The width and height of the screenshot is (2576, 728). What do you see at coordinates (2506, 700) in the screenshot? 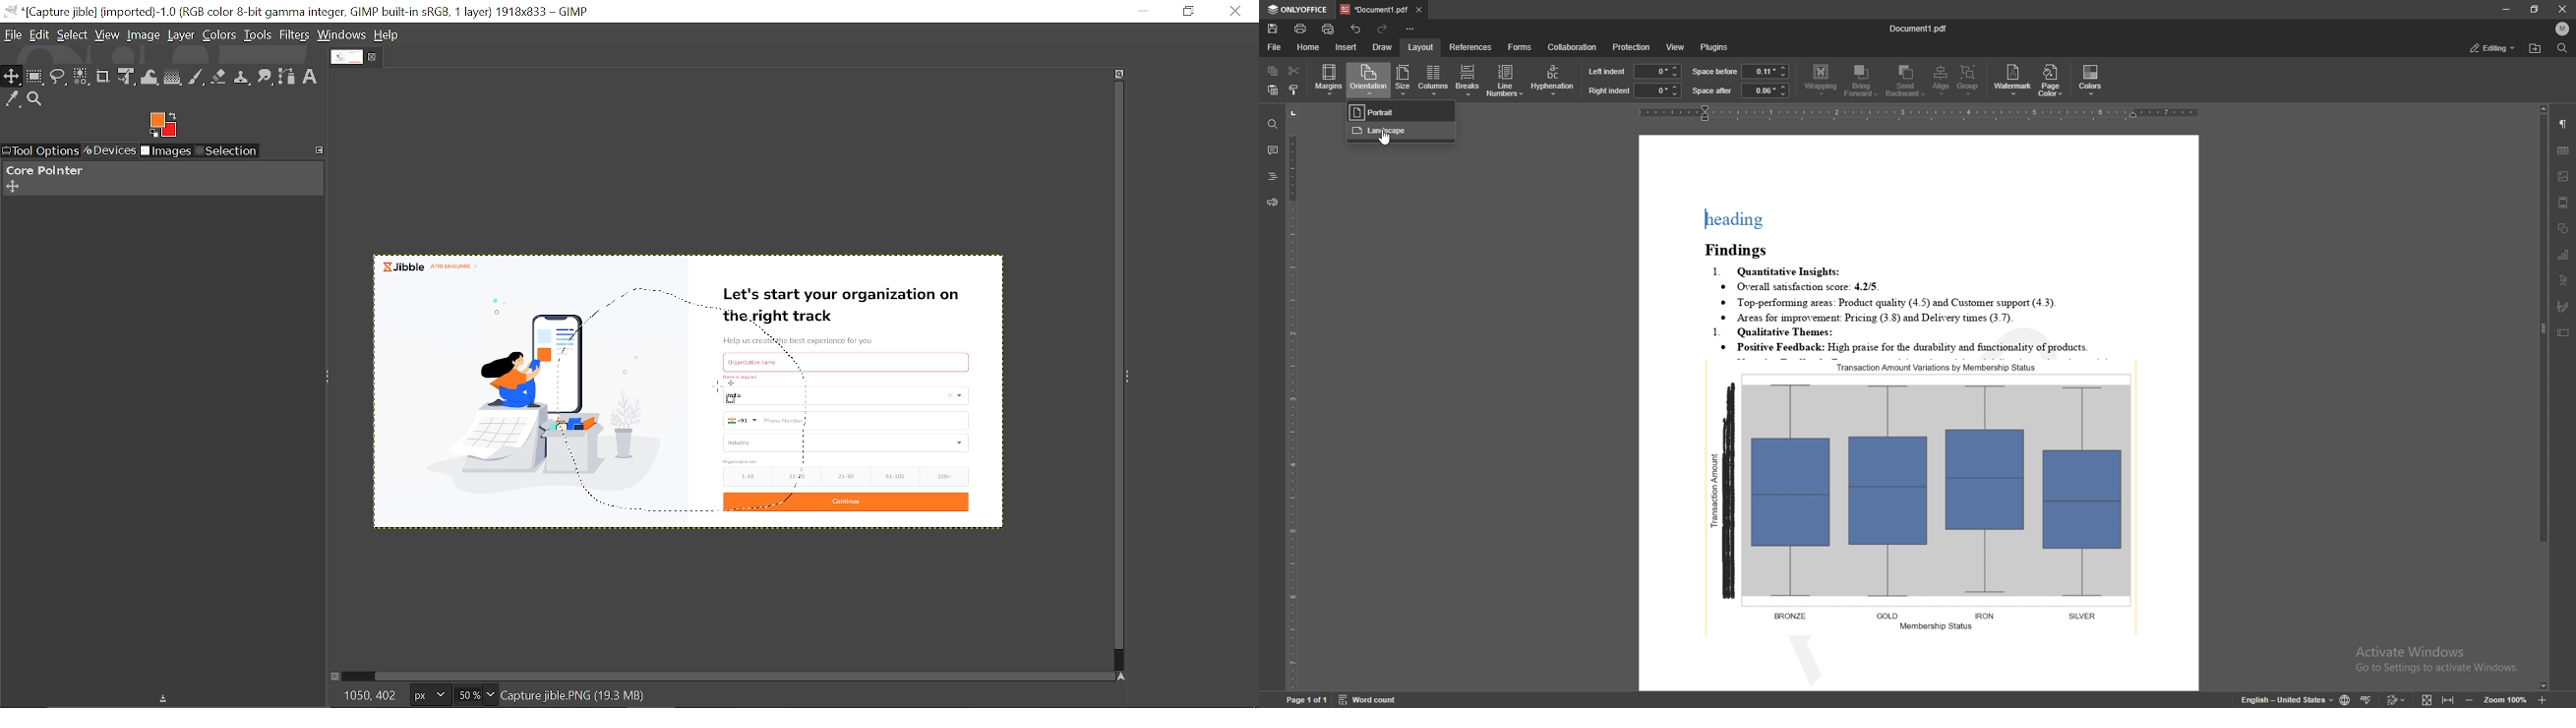
I see `zoom` at bounding box center [2506, 700].